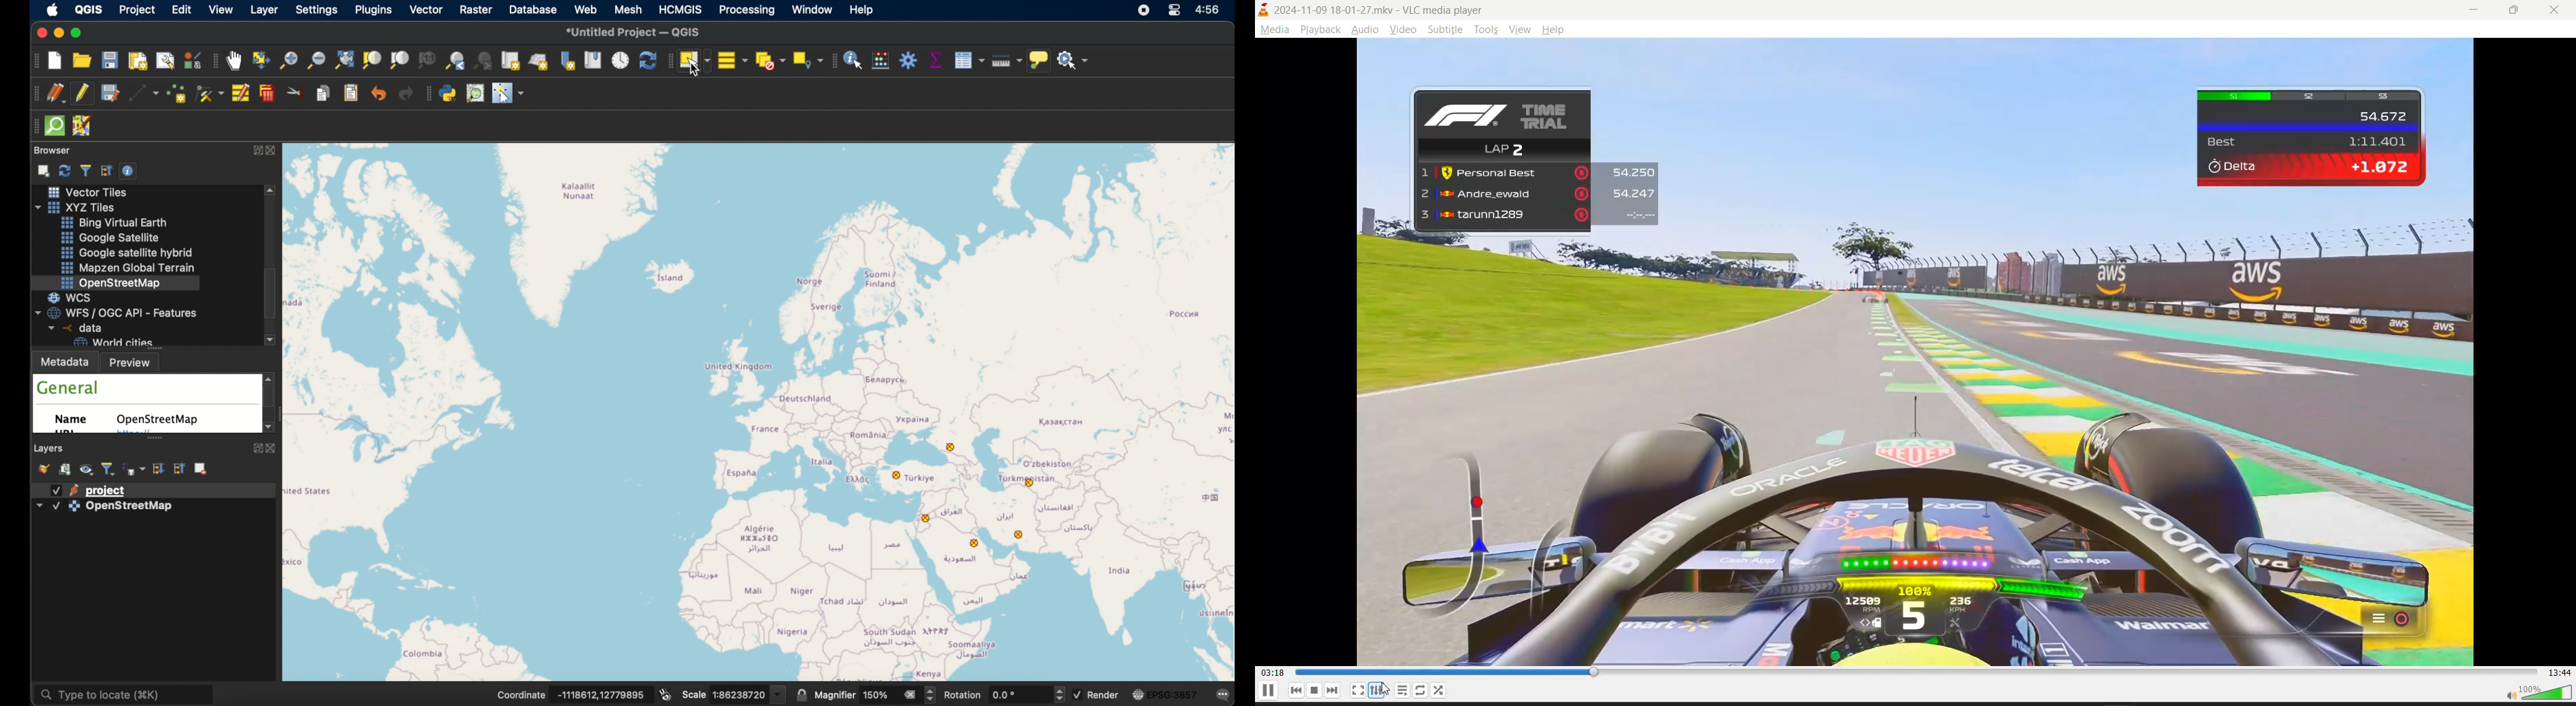 Image resolution: width=2576 pixels, height=728 pixels. What do you see at coordinates (668, 60) in the screenshot?
I see `drag handle` at bounding box center [668, 60].